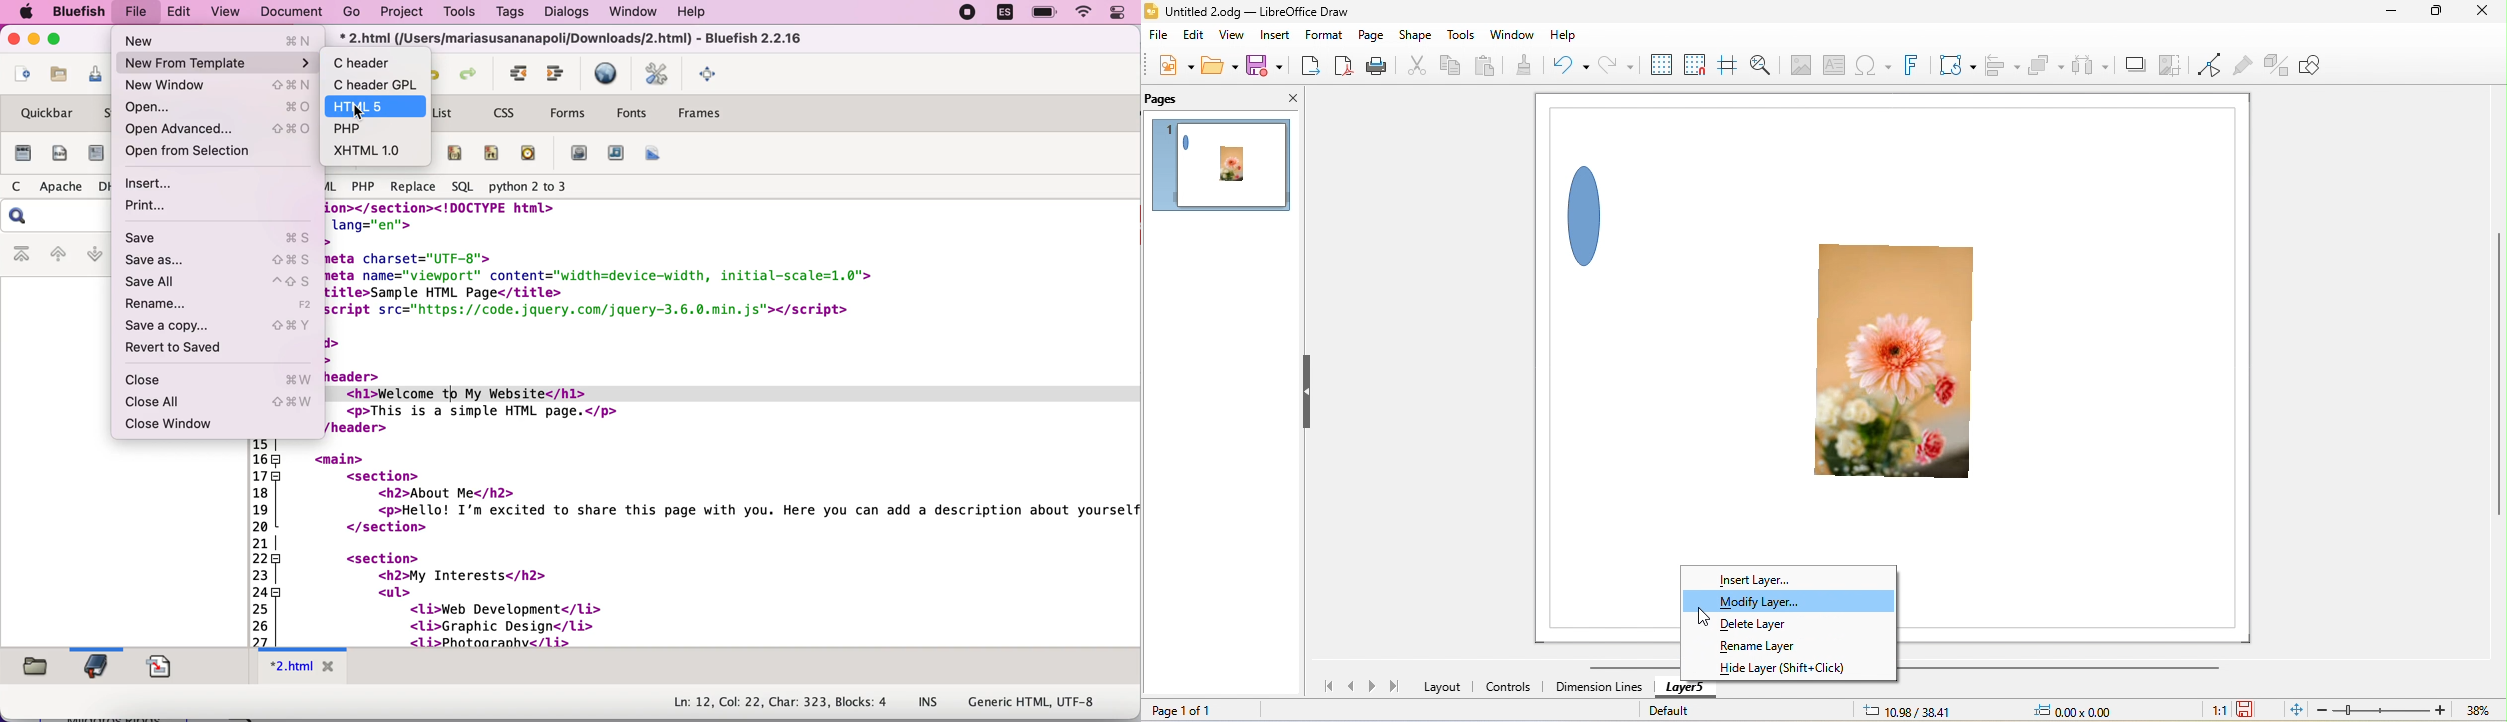  What do you see at coordinates (219, 87) in the screenshot?
I see `new window` at bounding box center [219, 87].